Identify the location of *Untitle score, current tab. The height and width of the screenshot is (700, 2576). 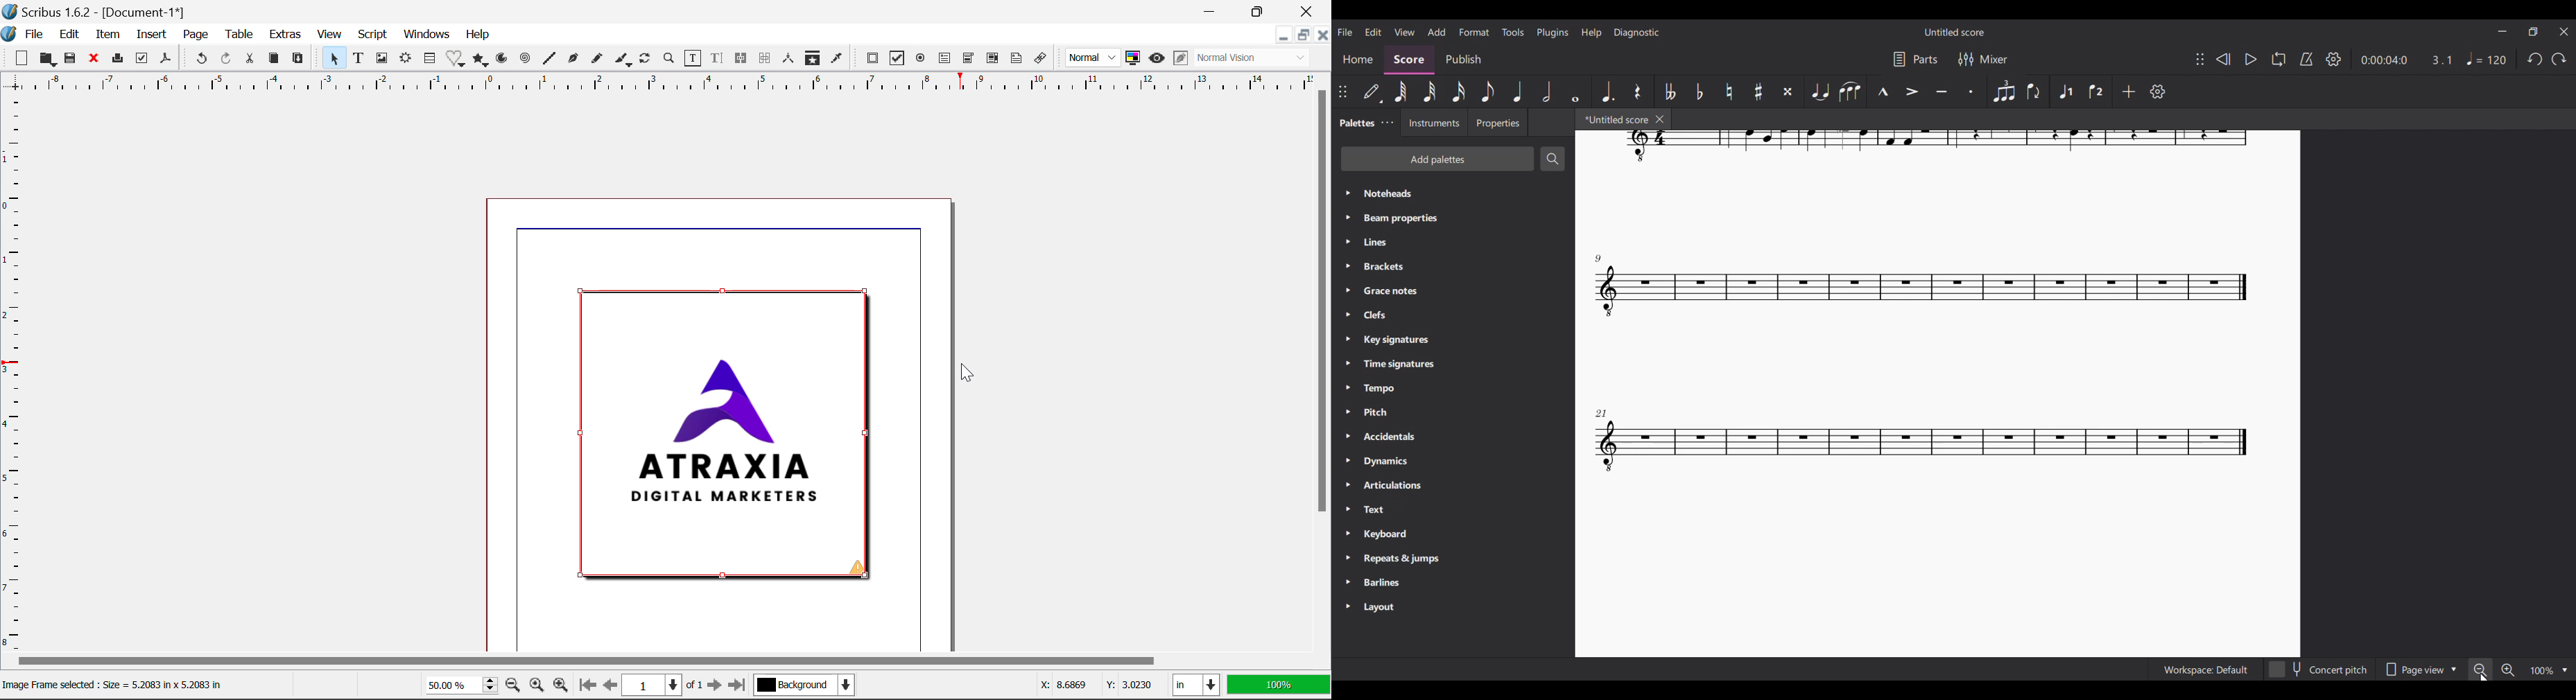
(1613, 119).